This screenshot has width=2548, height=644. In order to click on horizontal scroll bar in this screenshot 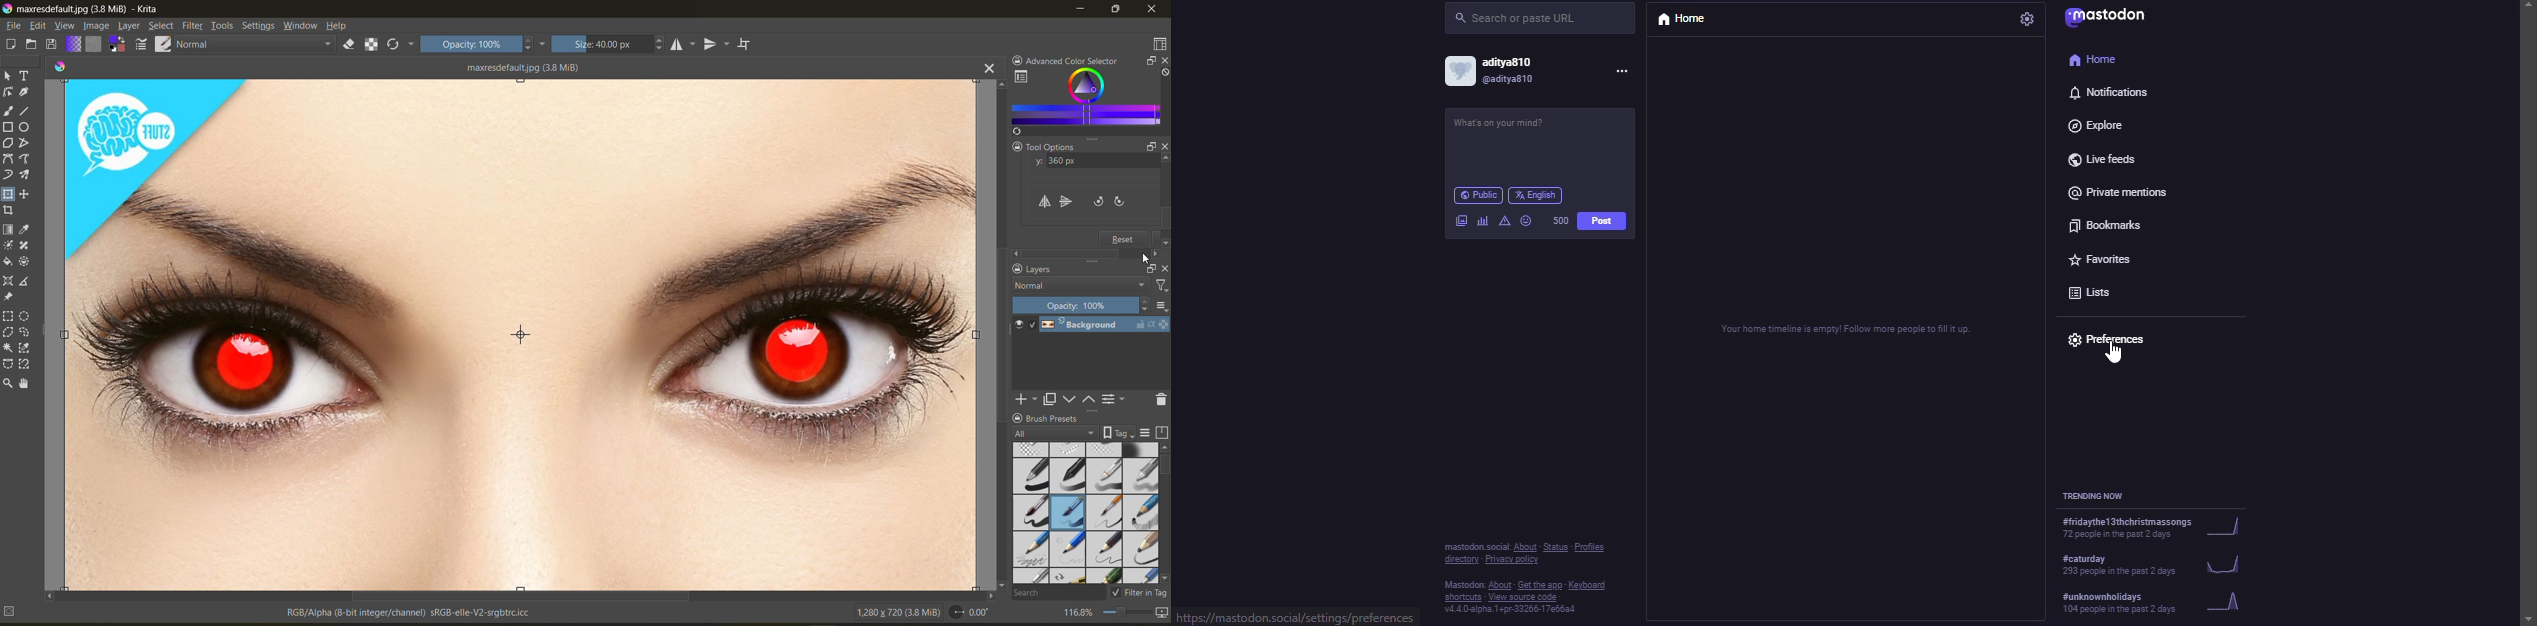, I will do `click(519, 595)`.